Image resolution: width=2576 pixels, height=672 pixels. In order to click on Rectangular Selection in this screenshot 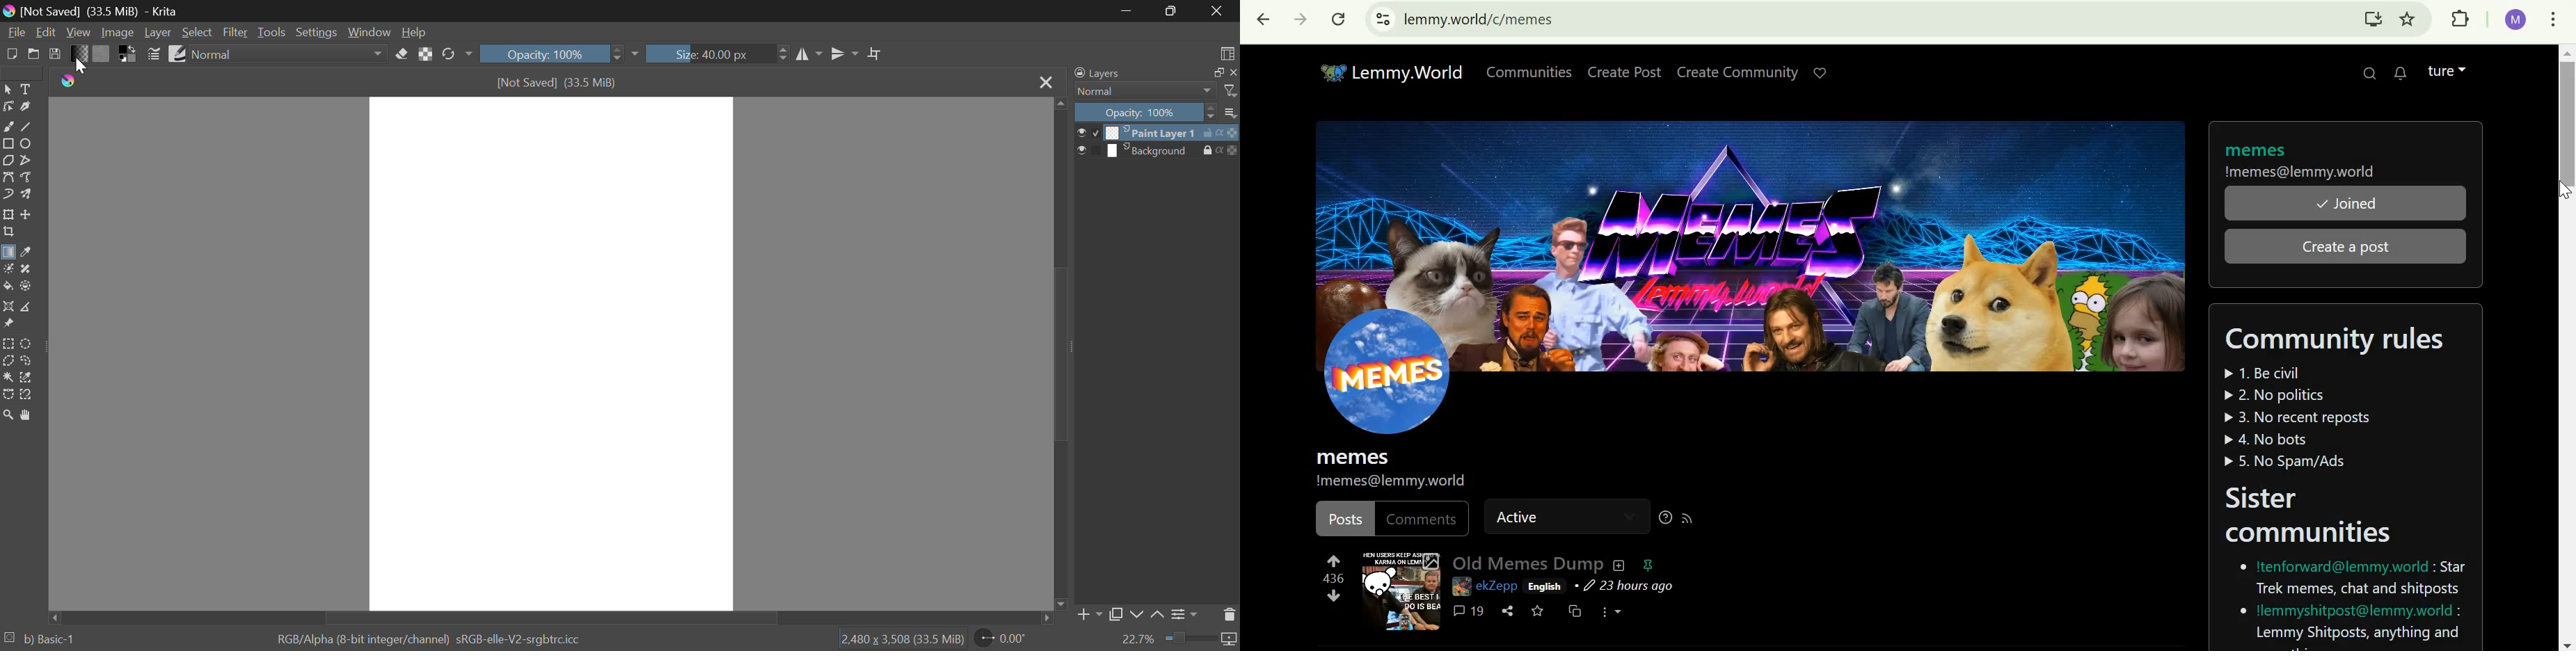, I will do `click(9, 344)`.